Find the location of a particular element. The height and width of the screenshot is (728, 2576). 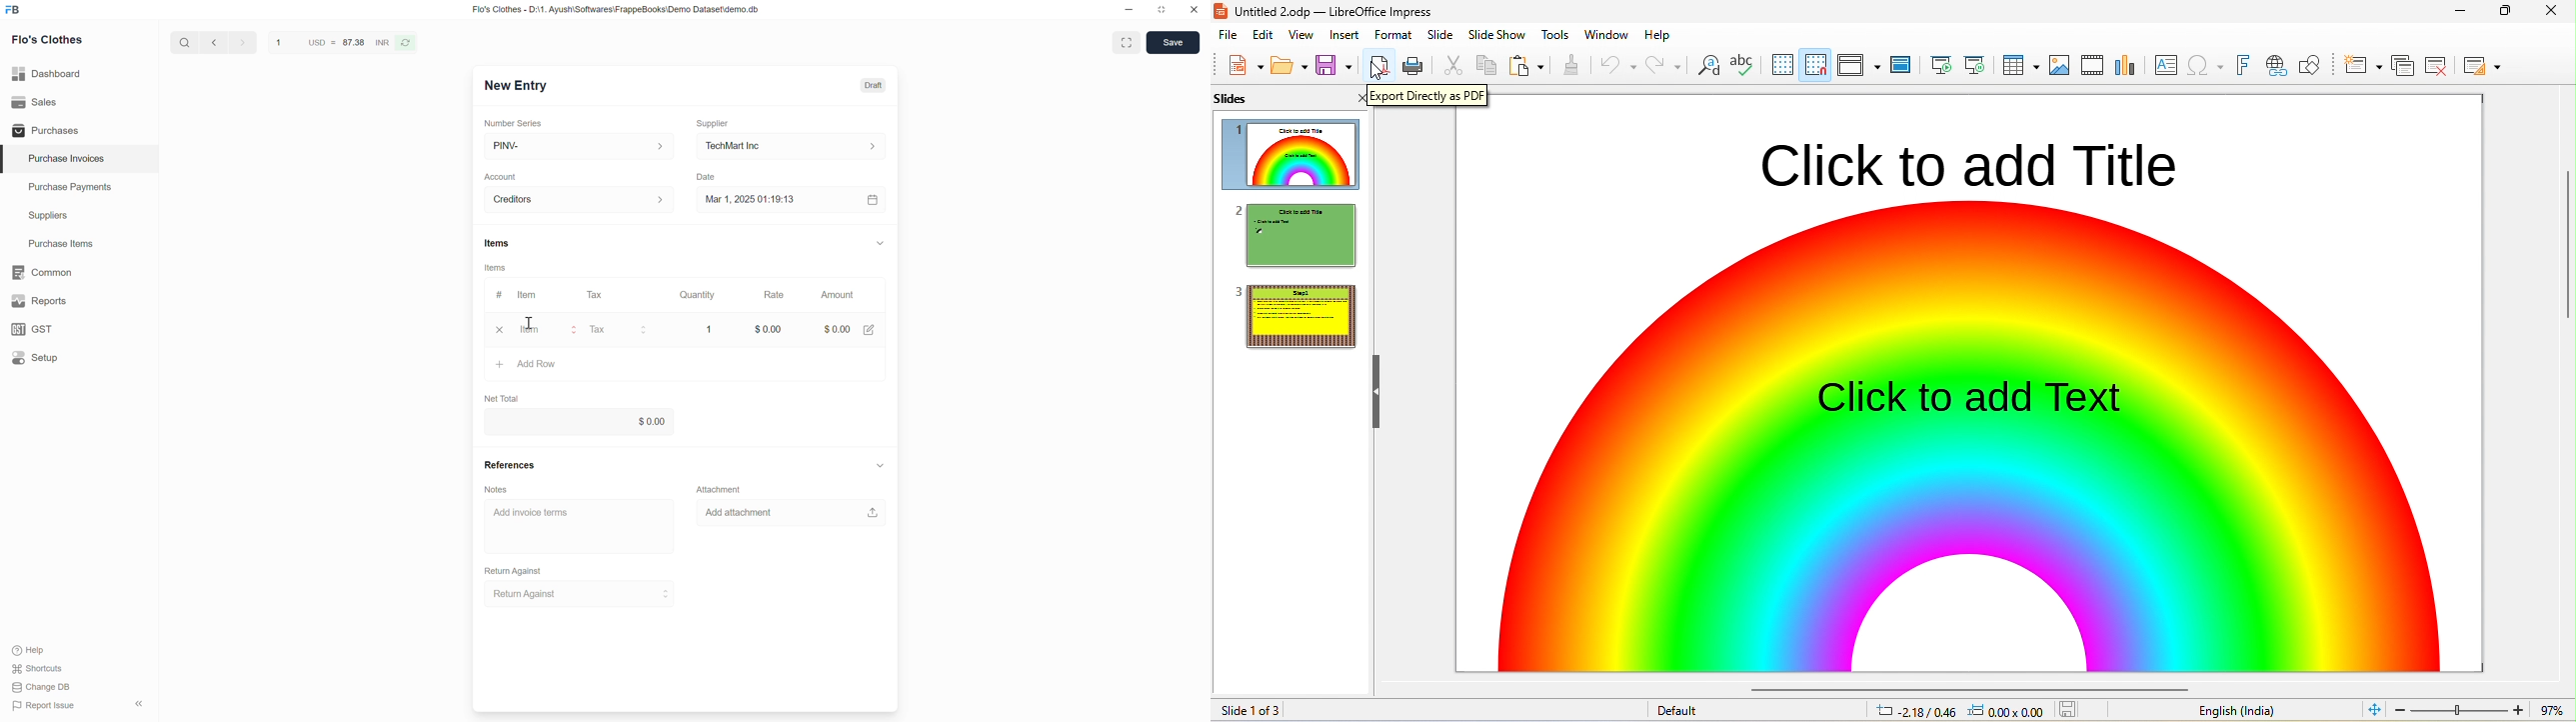

search is located at coordinates (183, 40).